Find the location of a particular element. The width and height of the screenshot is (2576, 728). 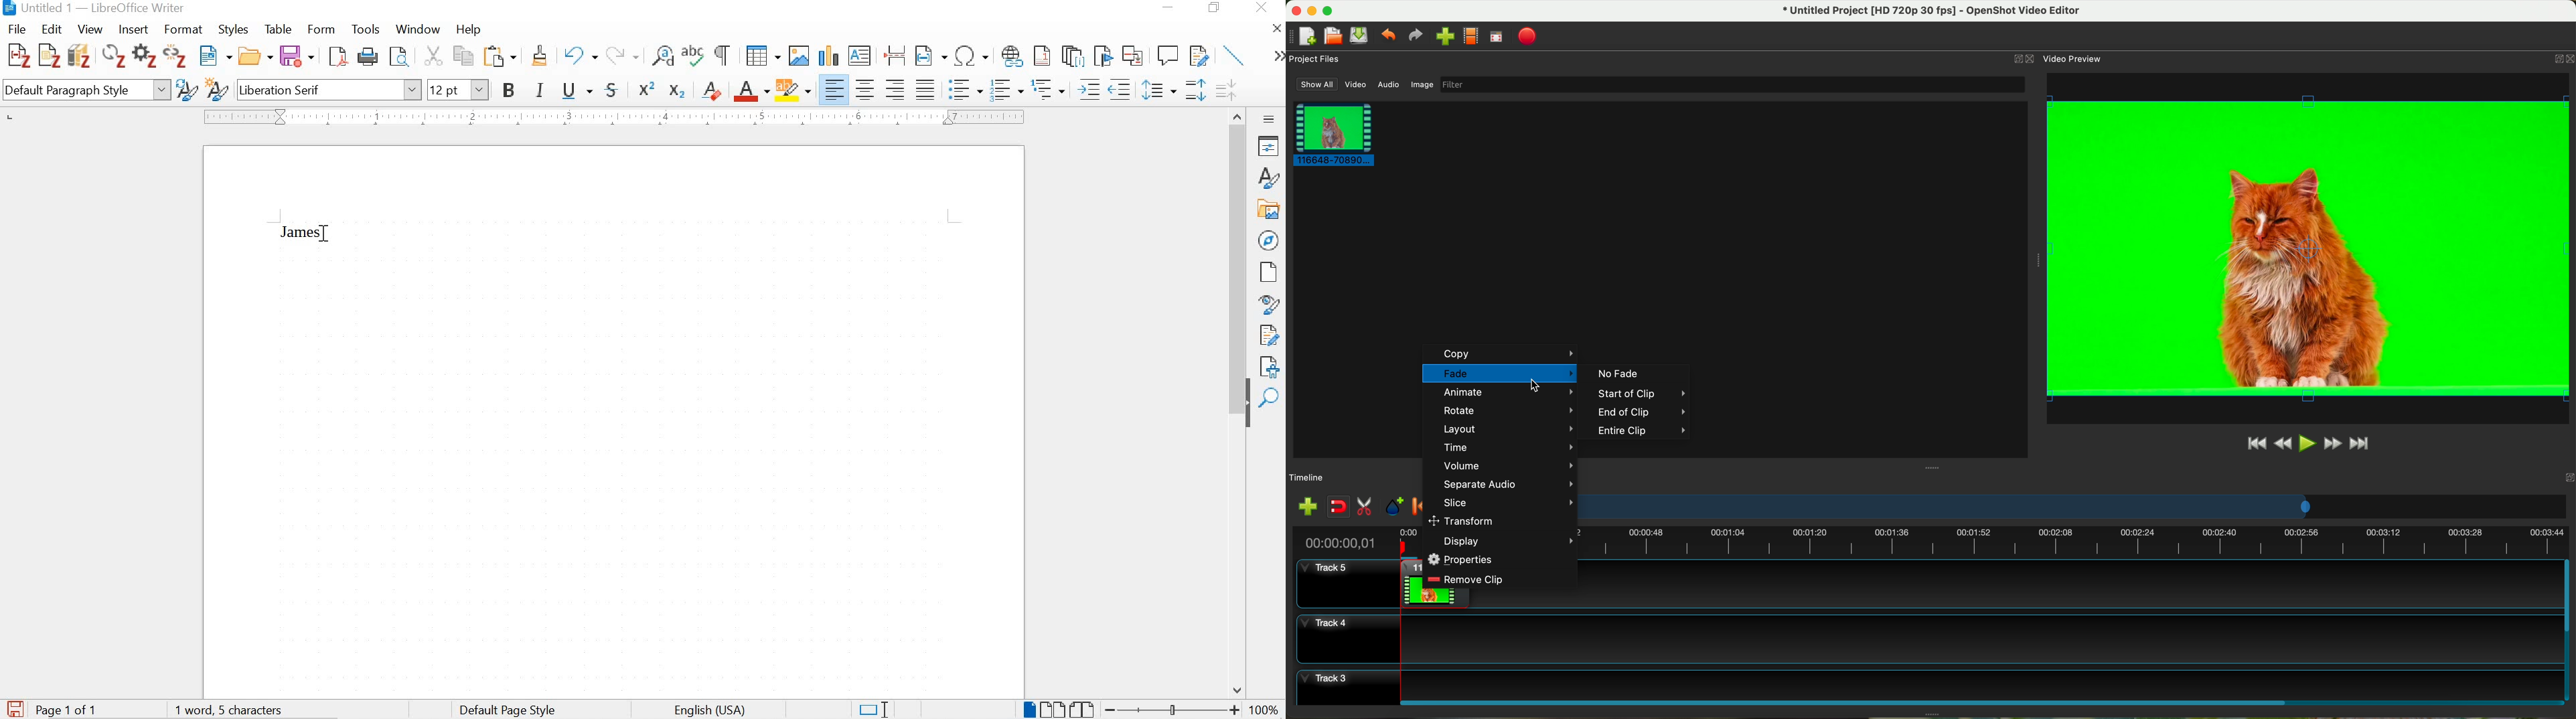

page is located at coordinates (1271, 272).